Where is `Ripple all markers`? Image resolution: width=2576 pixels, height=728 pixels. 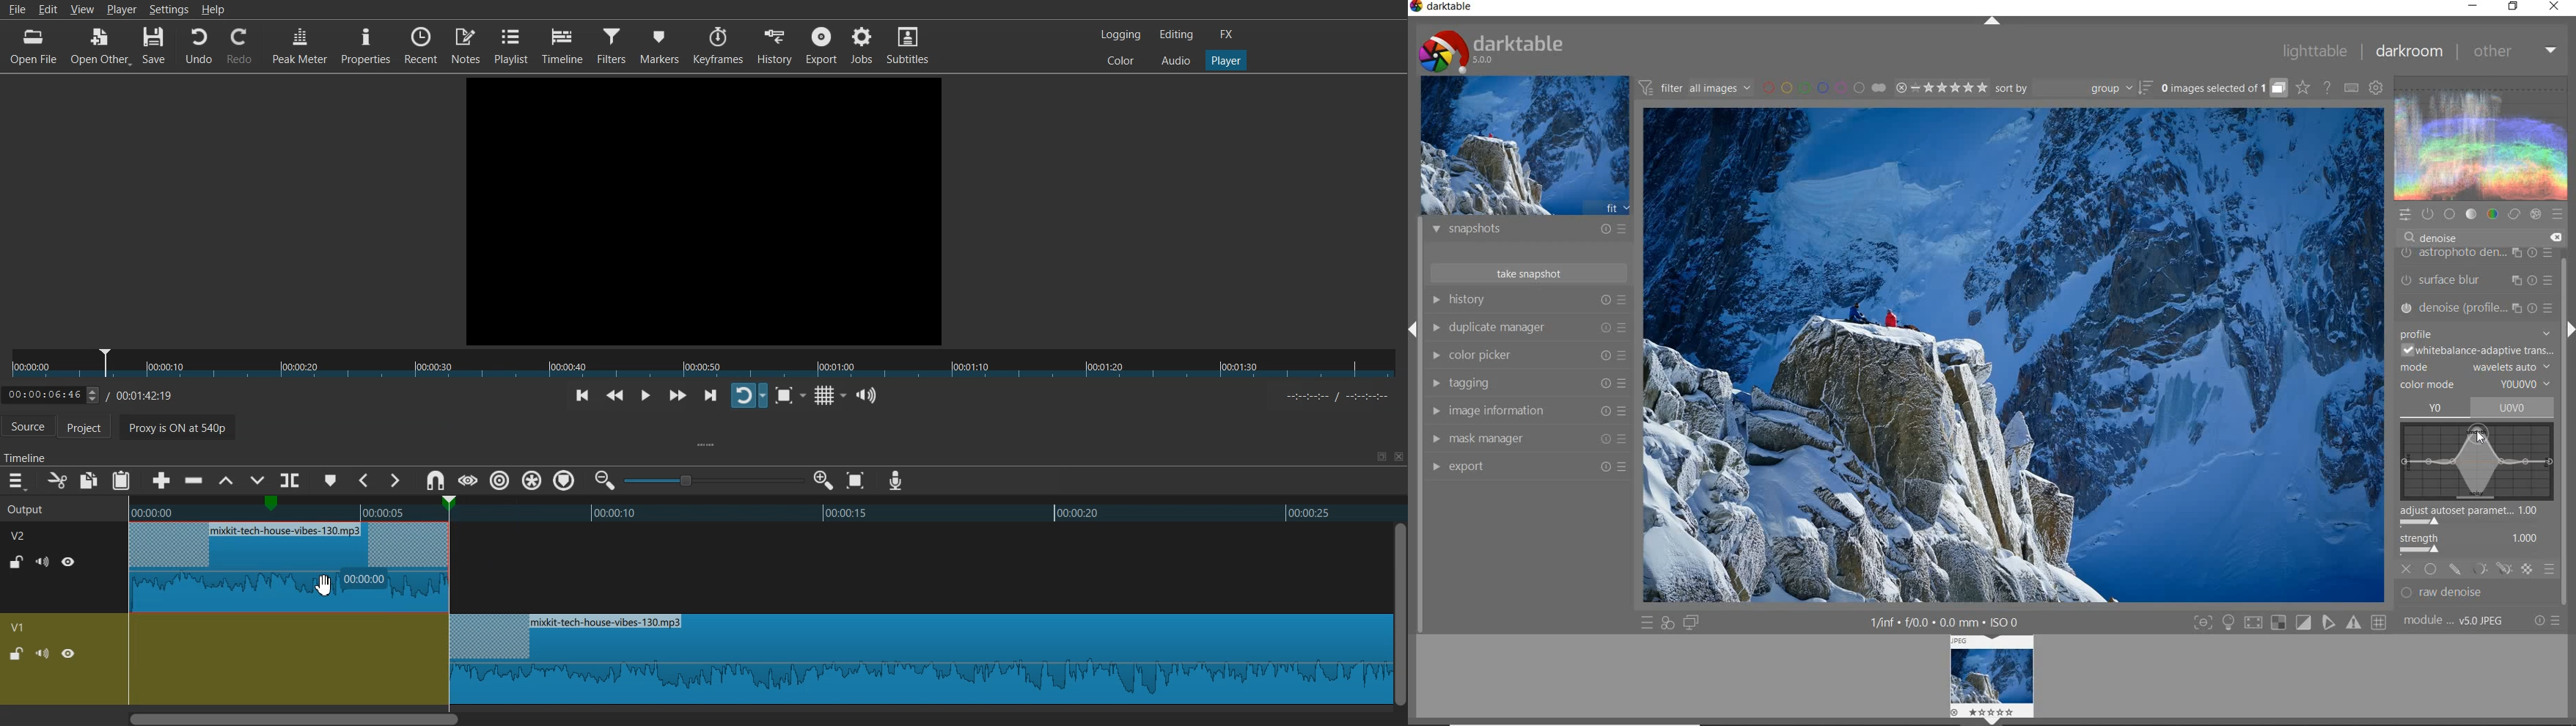
Ripple all markers is located at coordinates (532, 481).